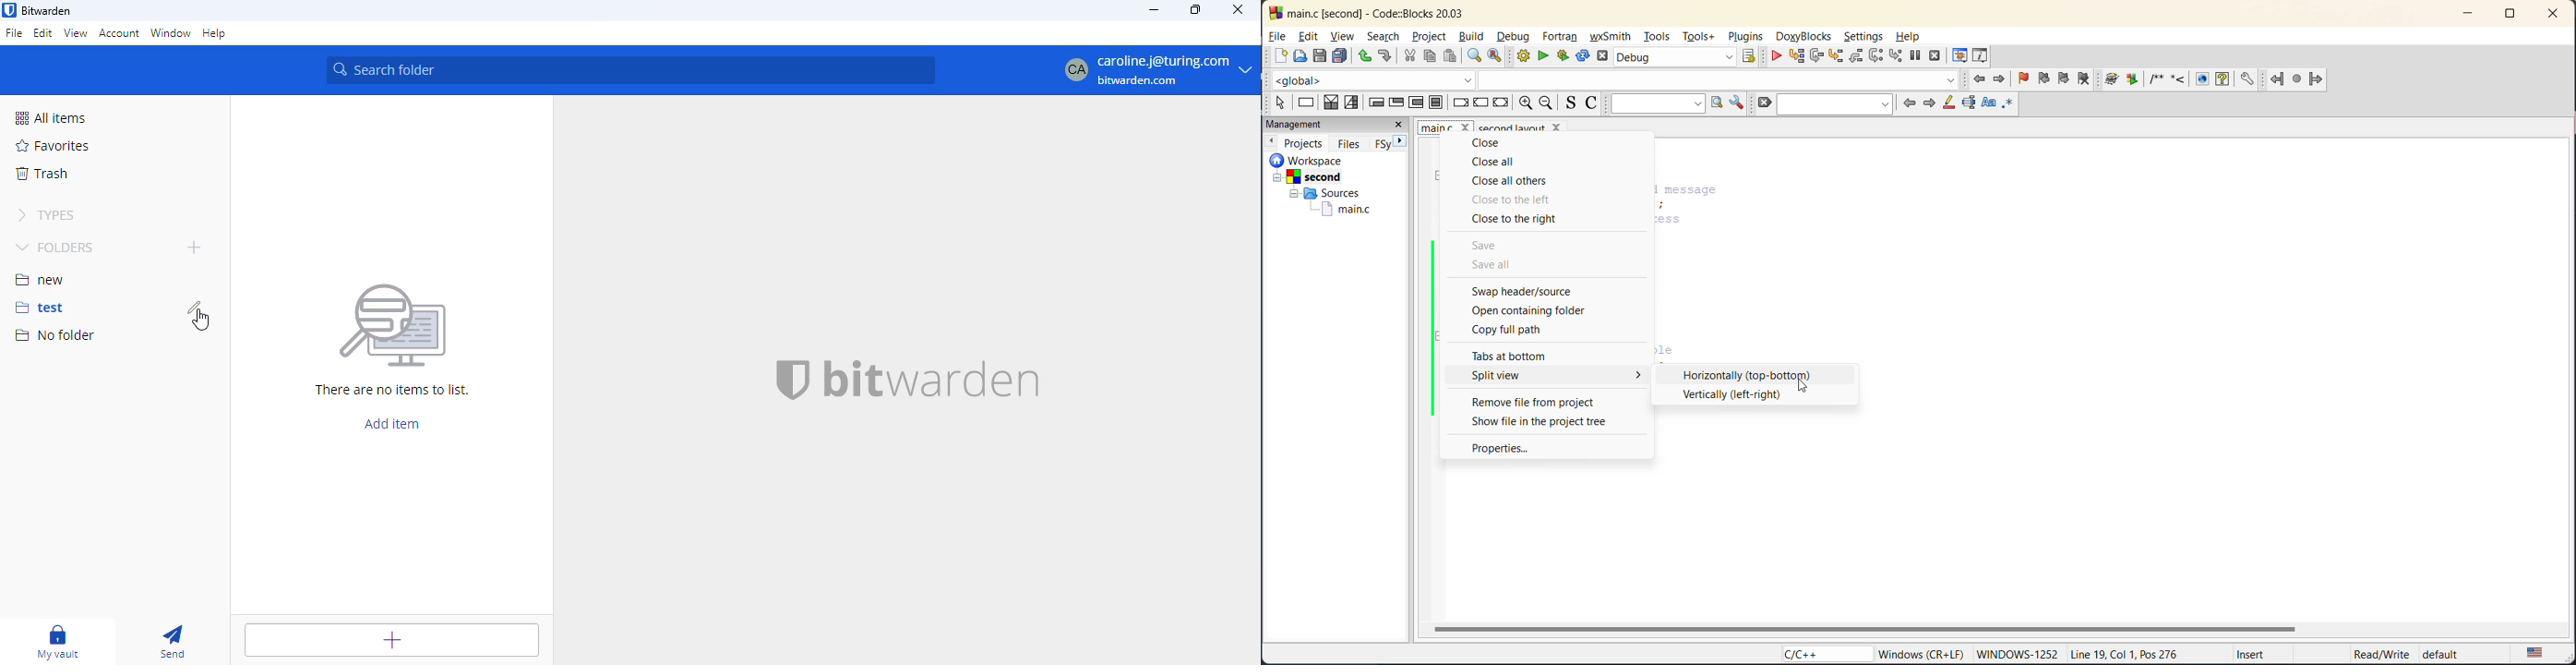 Image resolution: width=2576 pixels, height=672 pixels. What do you see at coordinates (1487, 247) in the screenshot?
I see `save` at bounding box center [1487, 247].